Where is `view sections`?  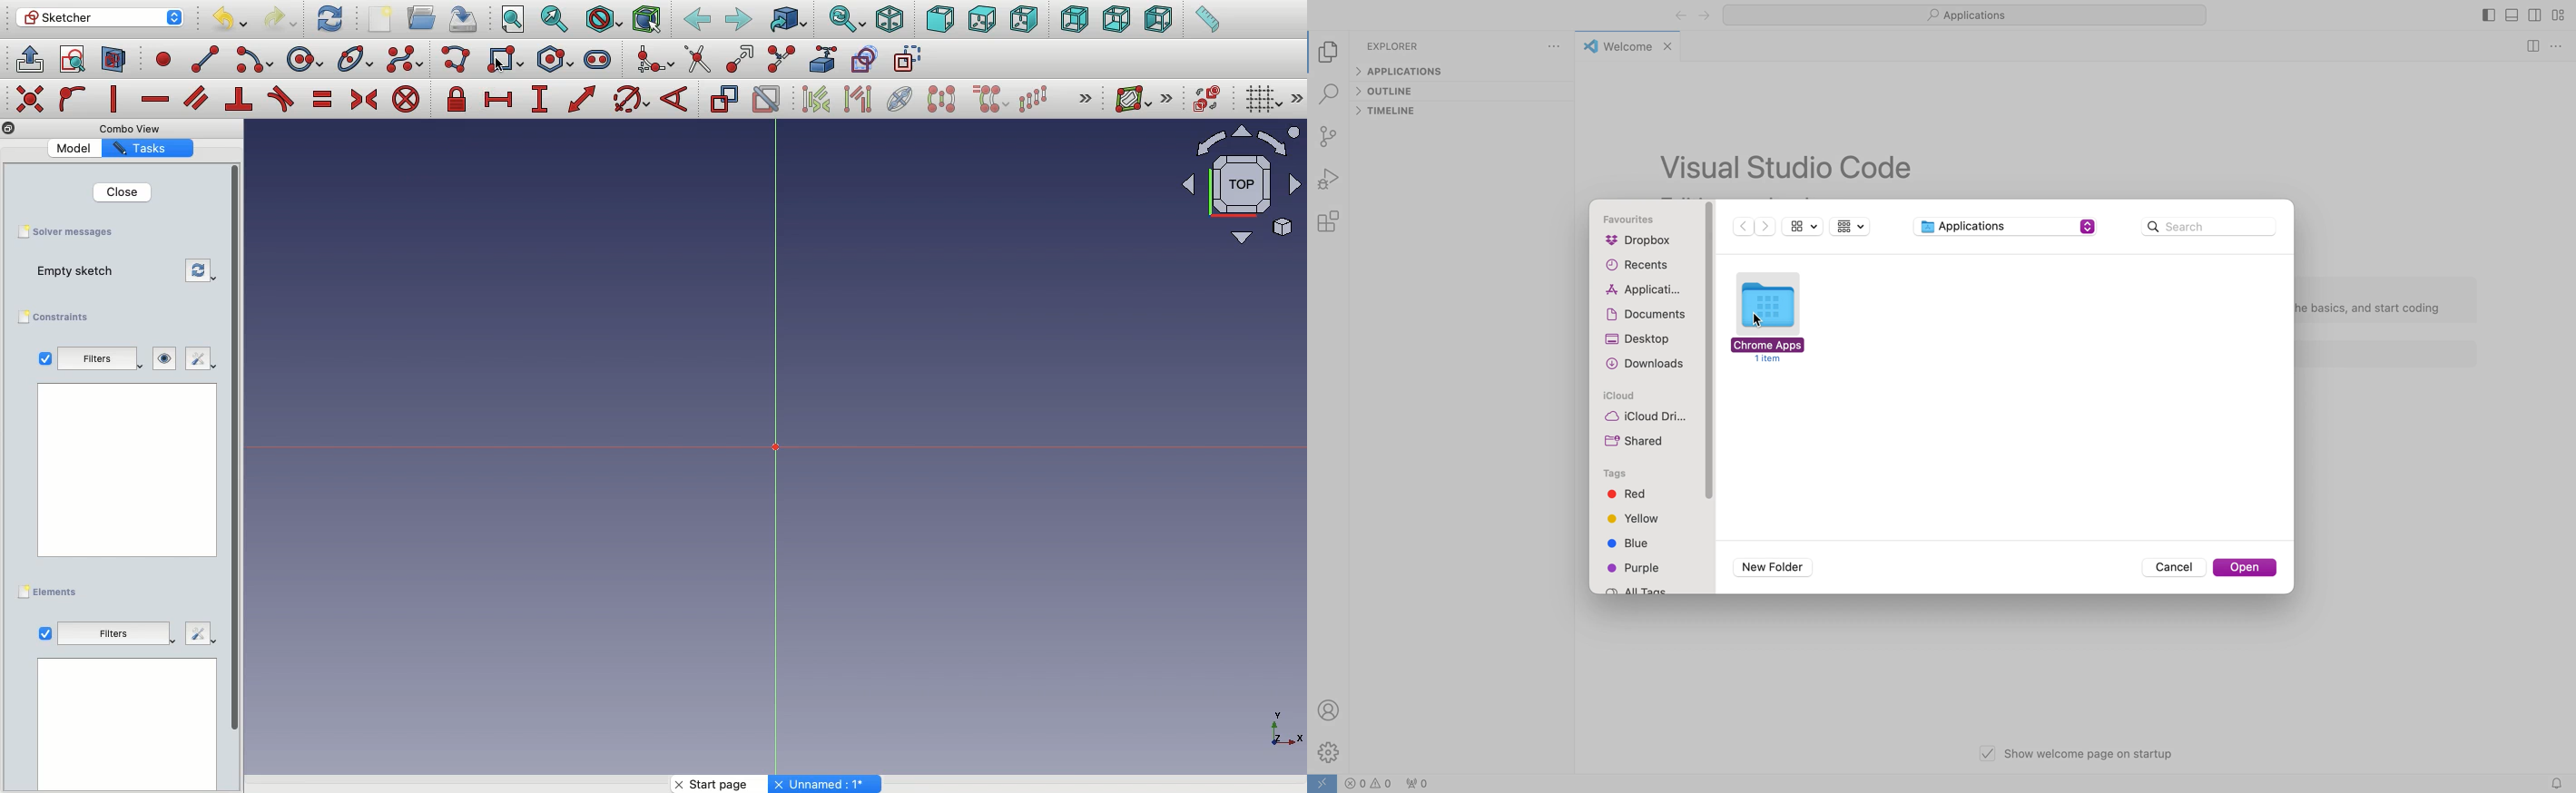
view sections is located at coordinates (118, 61).